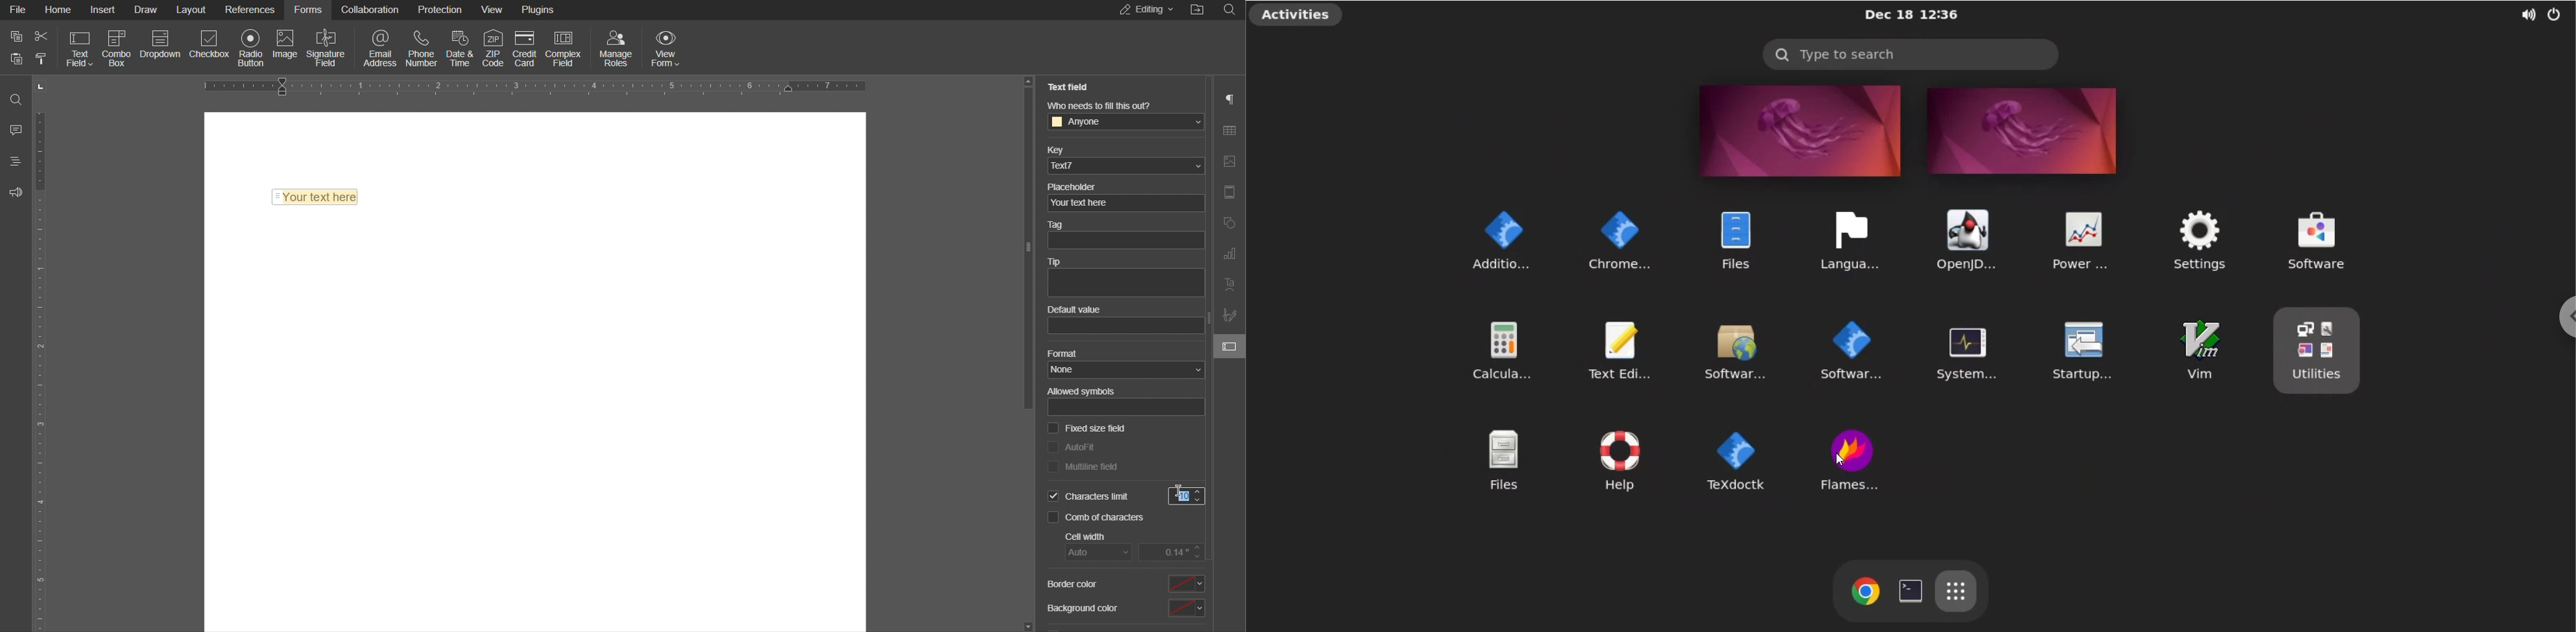 The image size is (2576, 644). I want to click on Search, so click(14, 95).